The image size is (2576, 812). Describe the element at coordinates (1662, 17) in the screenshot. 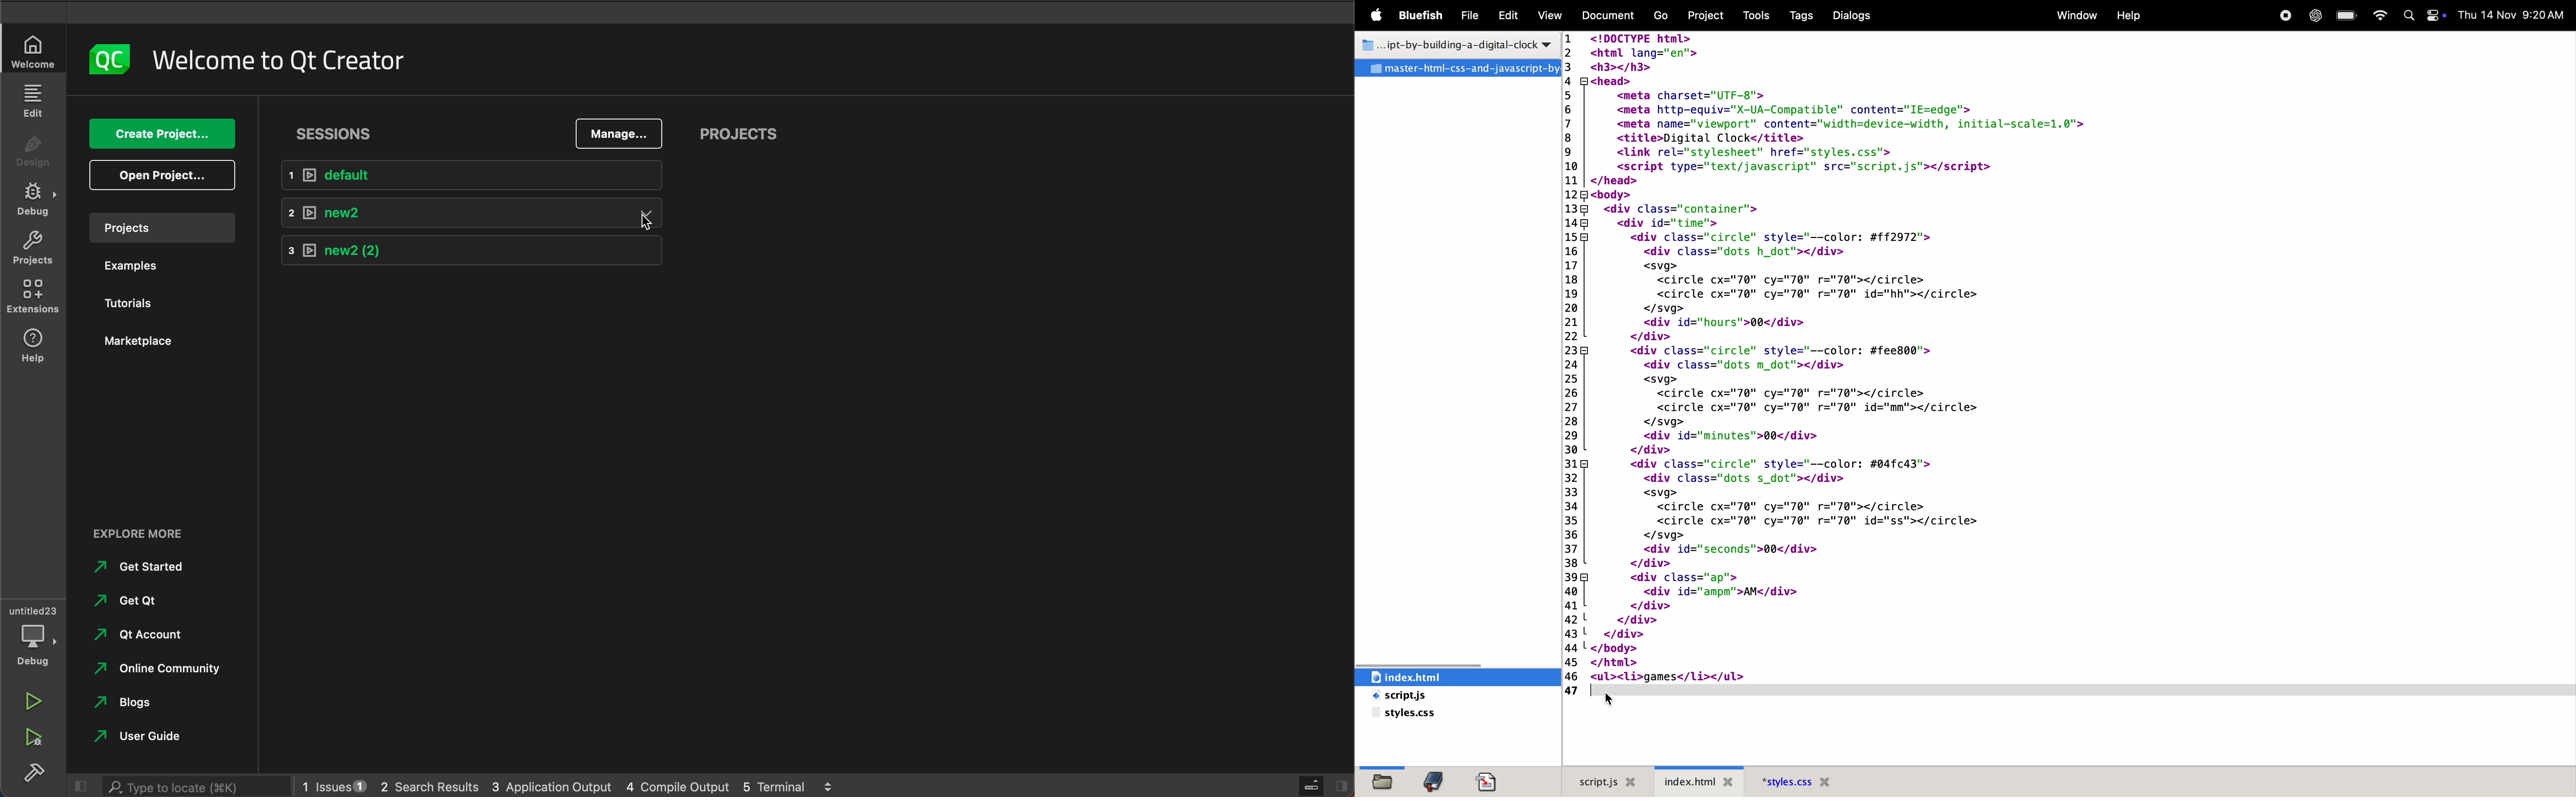

I see `Go` at that location.